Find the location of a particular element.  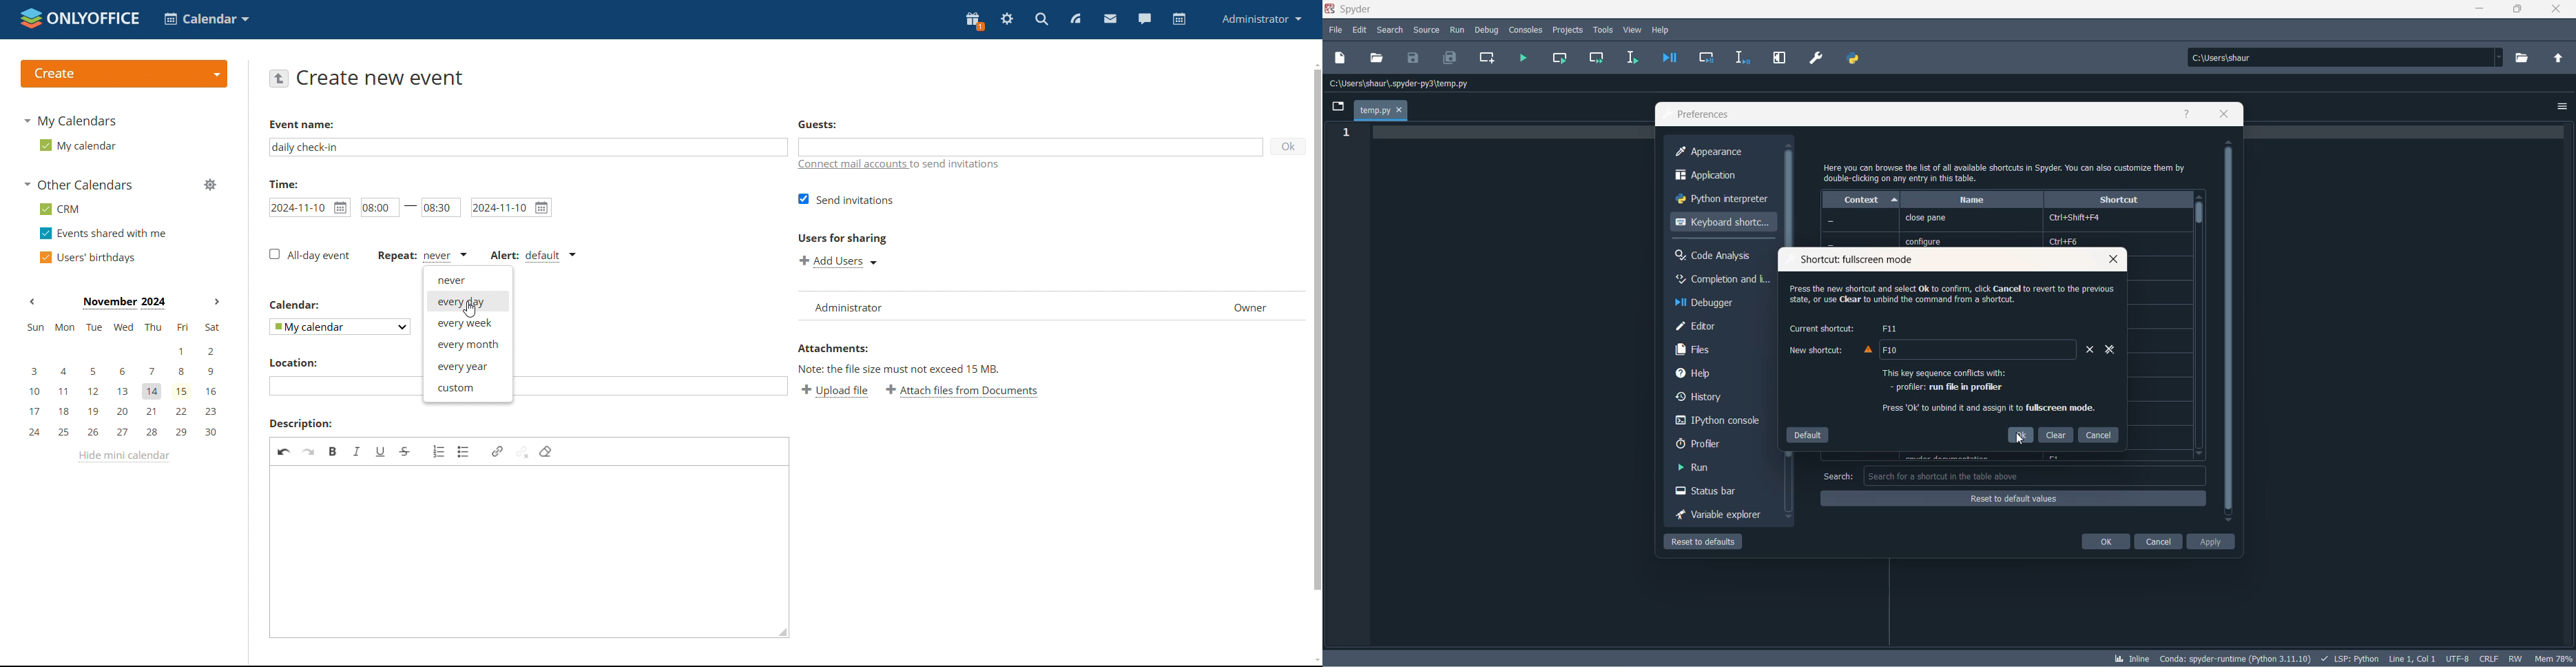

- is located at coordinates (411, 208).